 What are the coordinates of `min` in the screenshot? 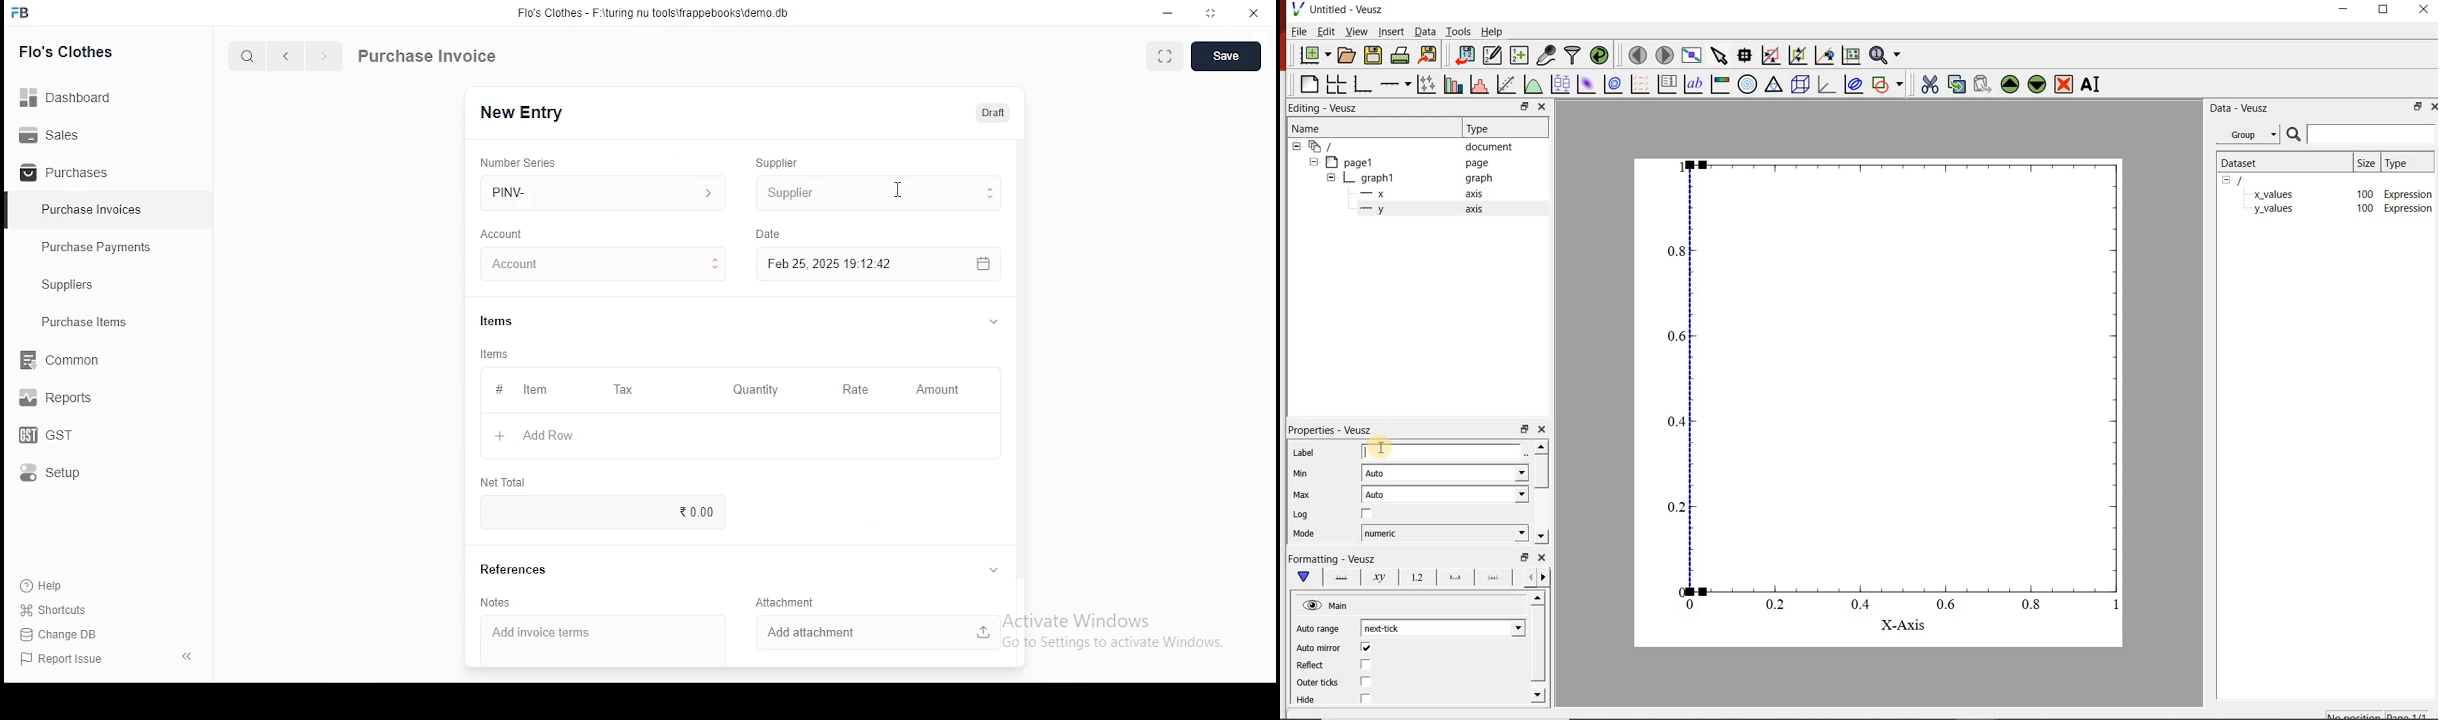 It's located at (1300, 477).